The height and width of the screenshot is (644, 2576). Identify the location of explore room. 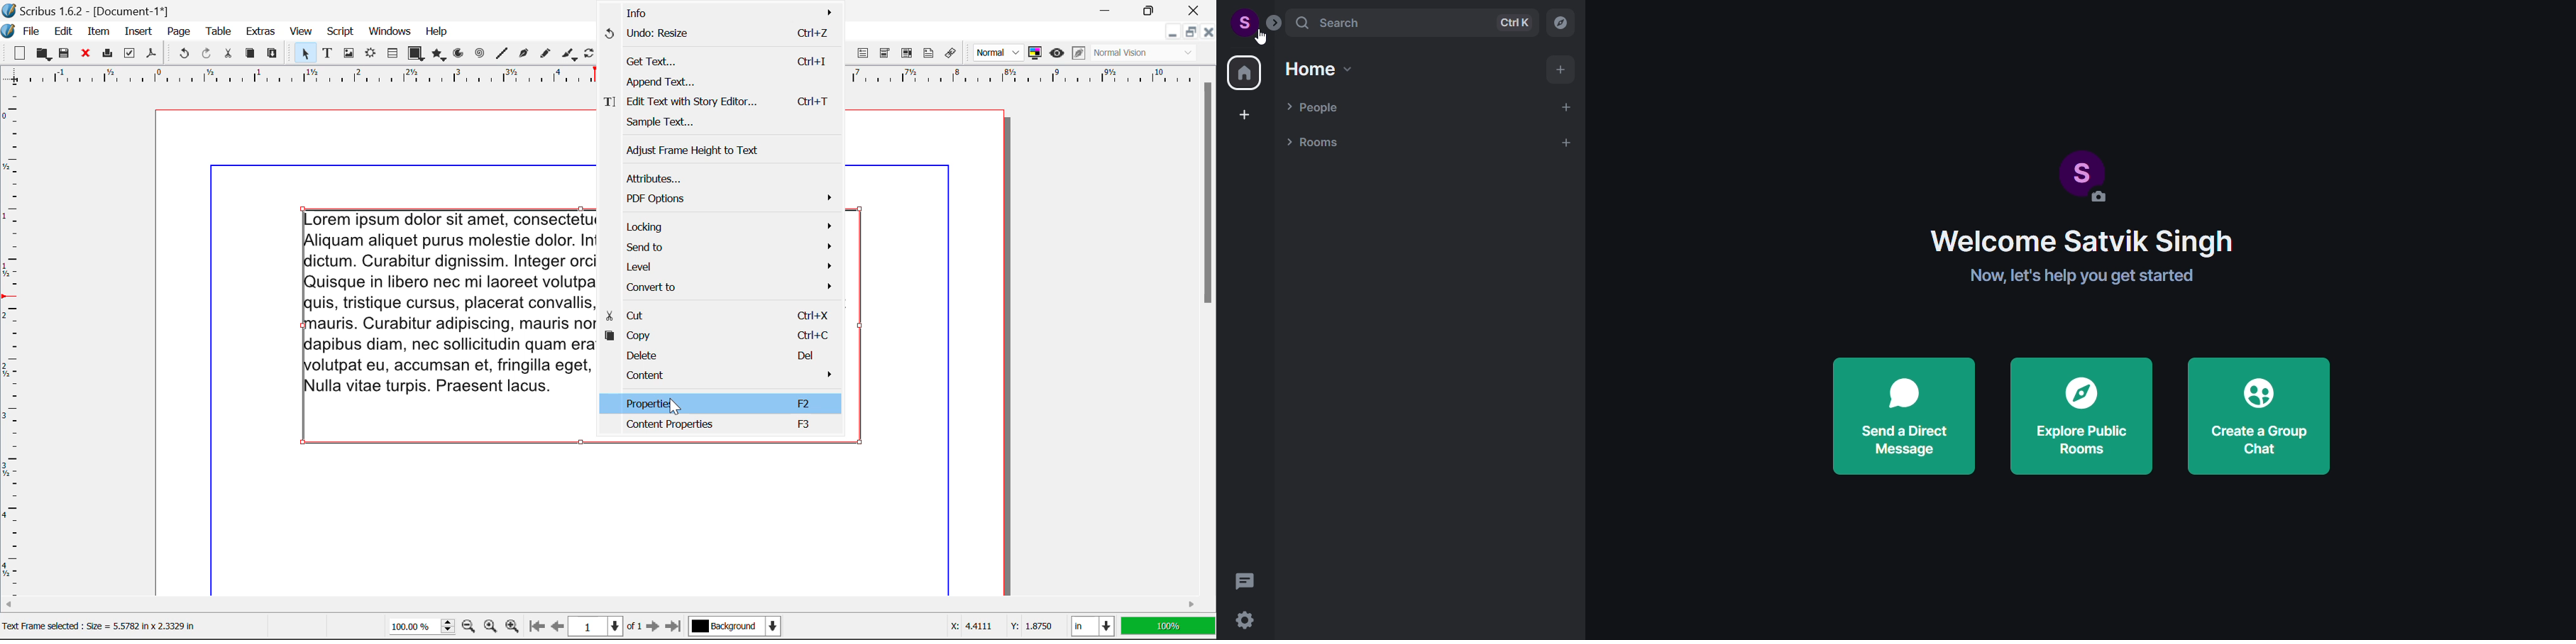
(1561, 21).